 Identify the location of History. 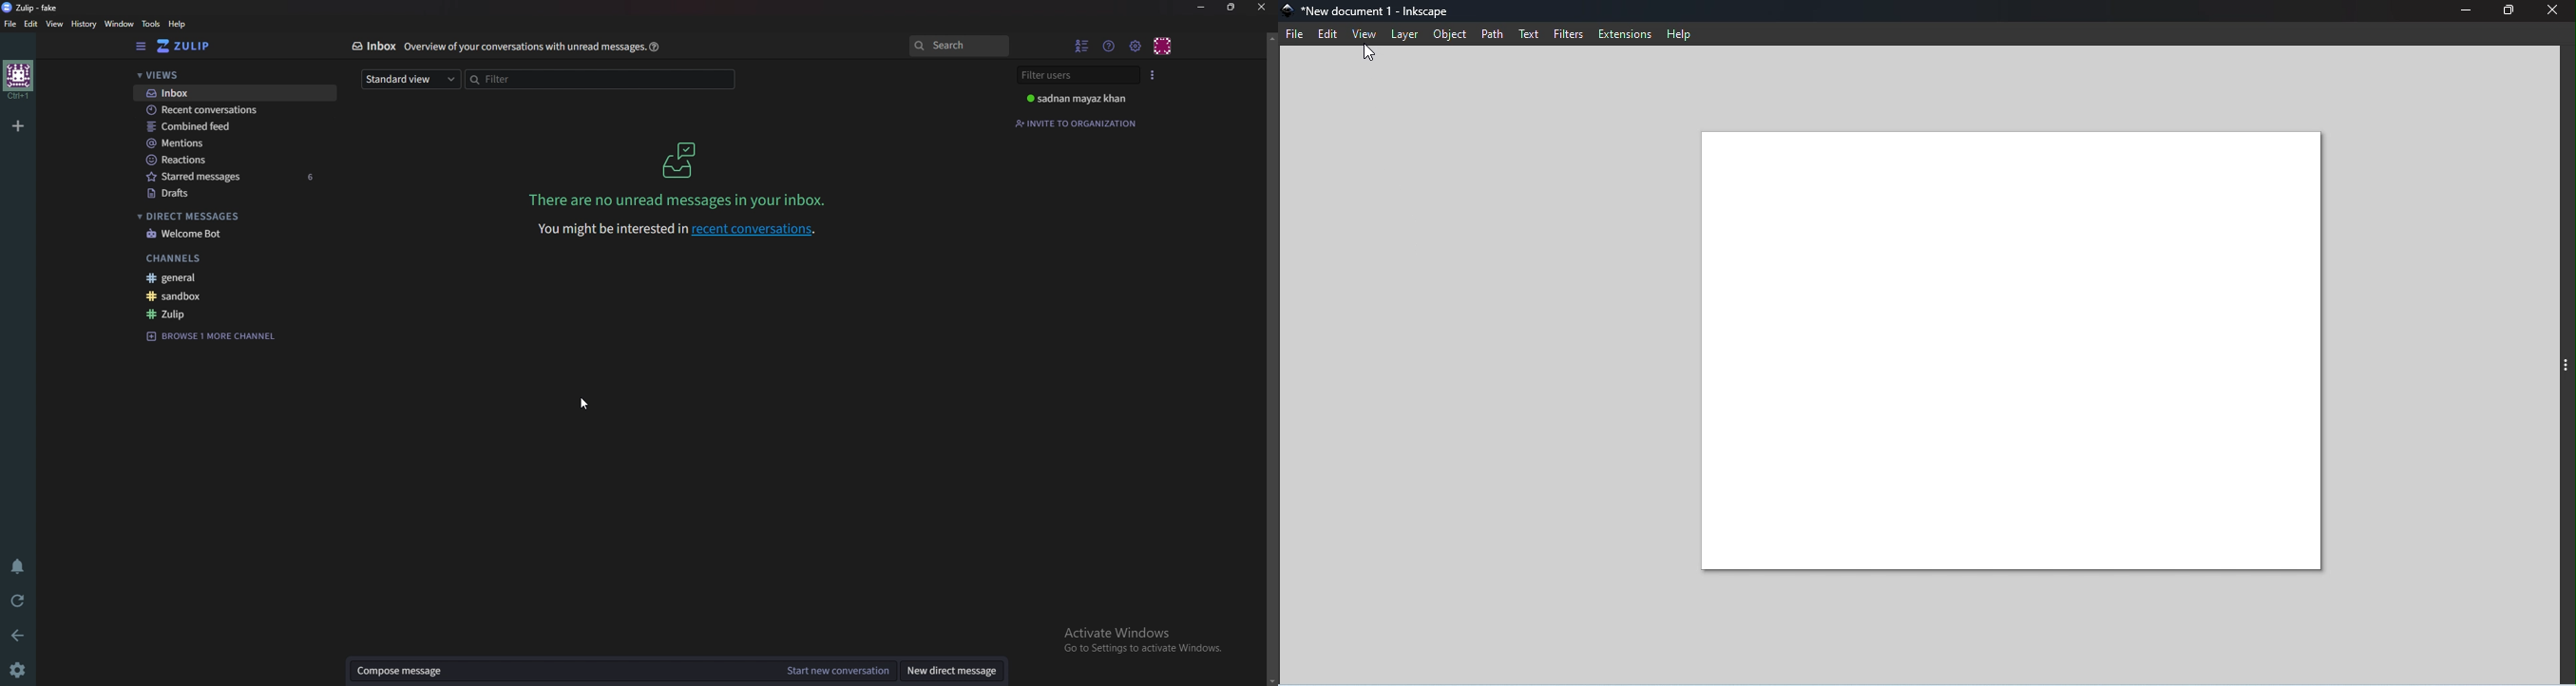
(85, 23).